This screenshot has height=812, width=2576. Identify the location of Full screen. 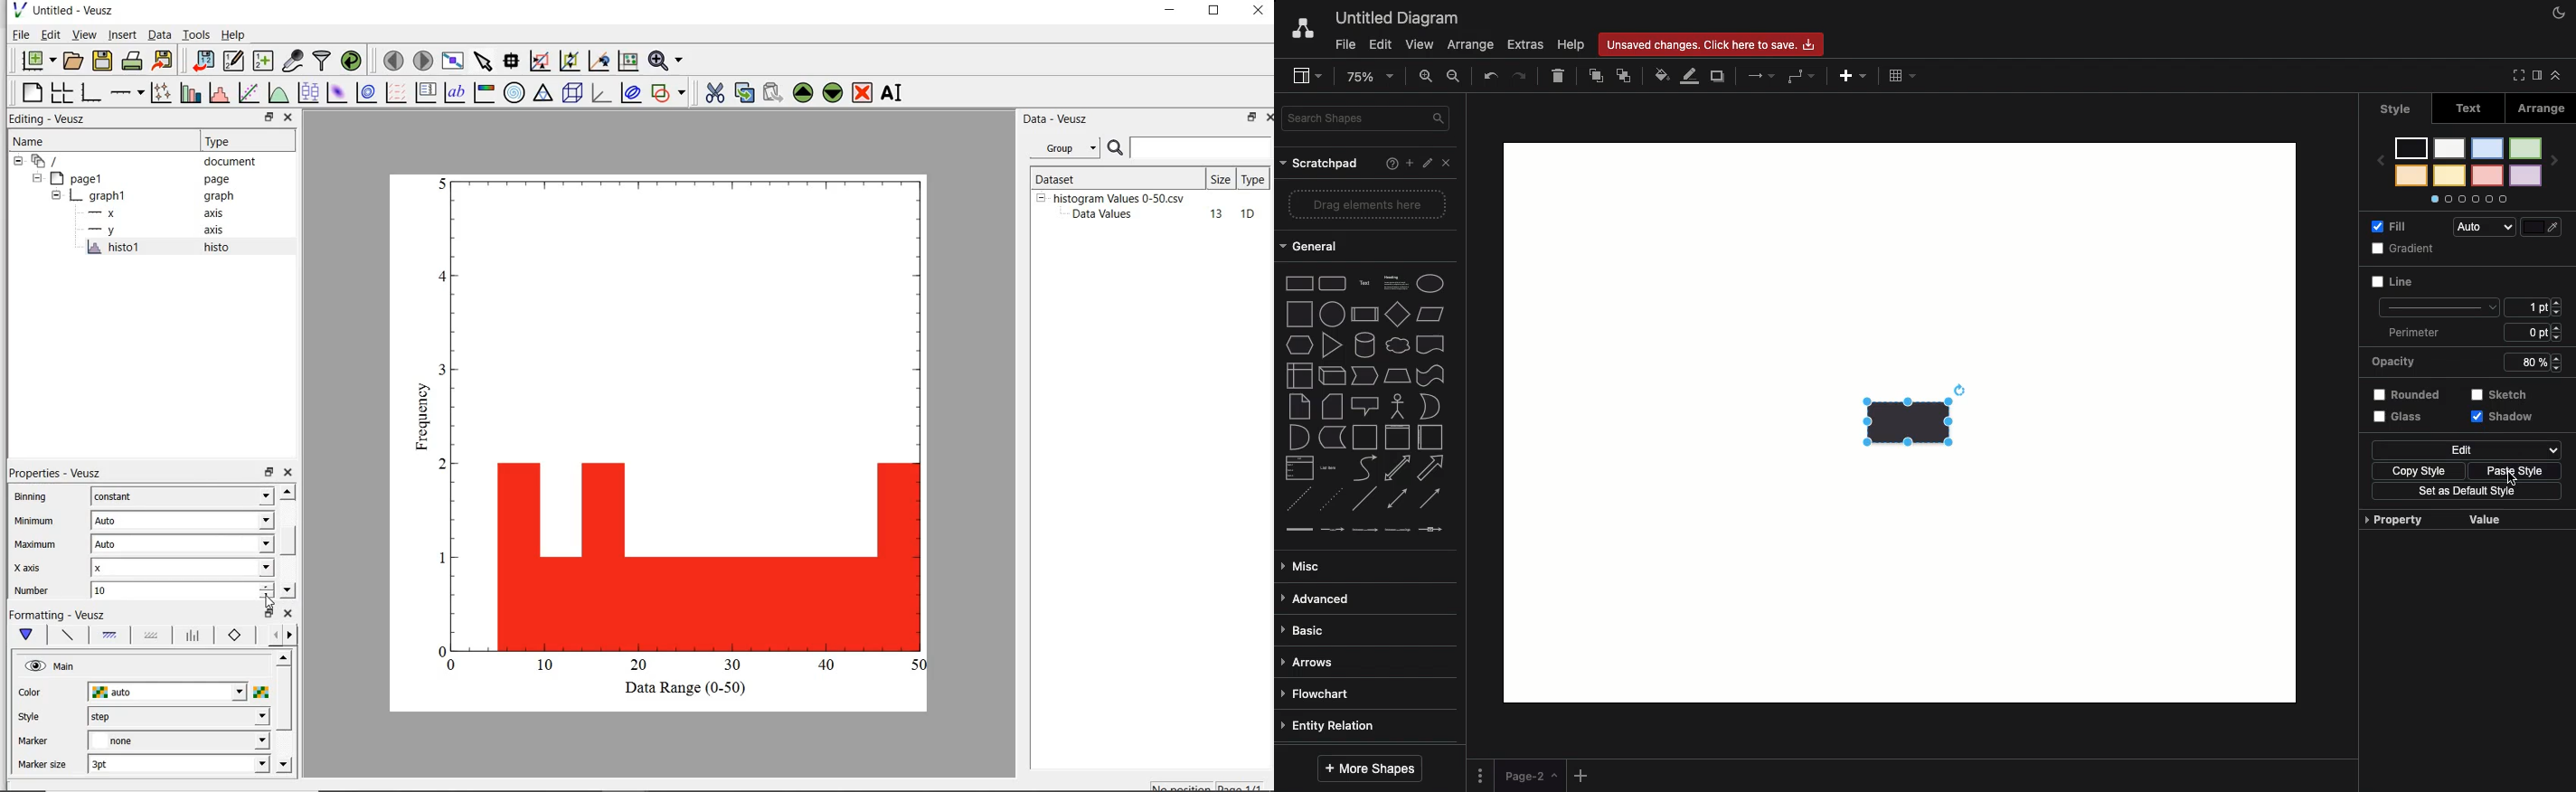
(2515, 75).